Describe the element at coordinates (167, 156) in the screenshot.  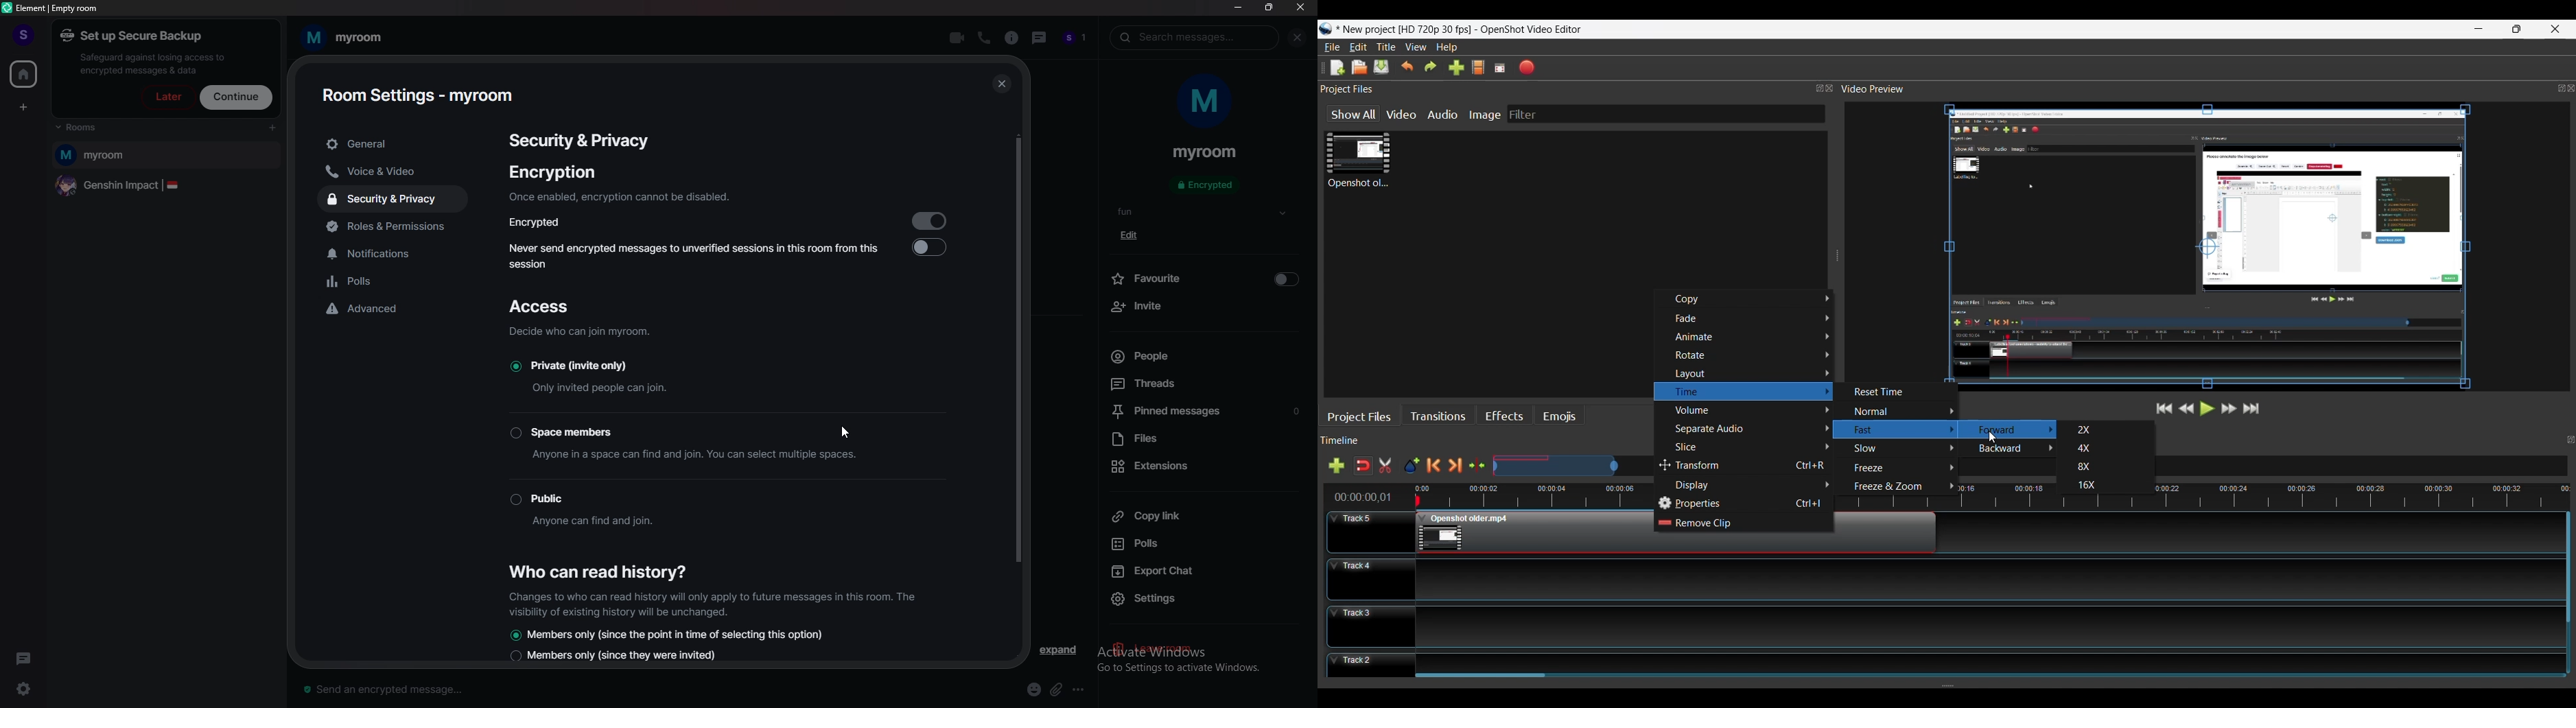
I see `myroom` at that location.